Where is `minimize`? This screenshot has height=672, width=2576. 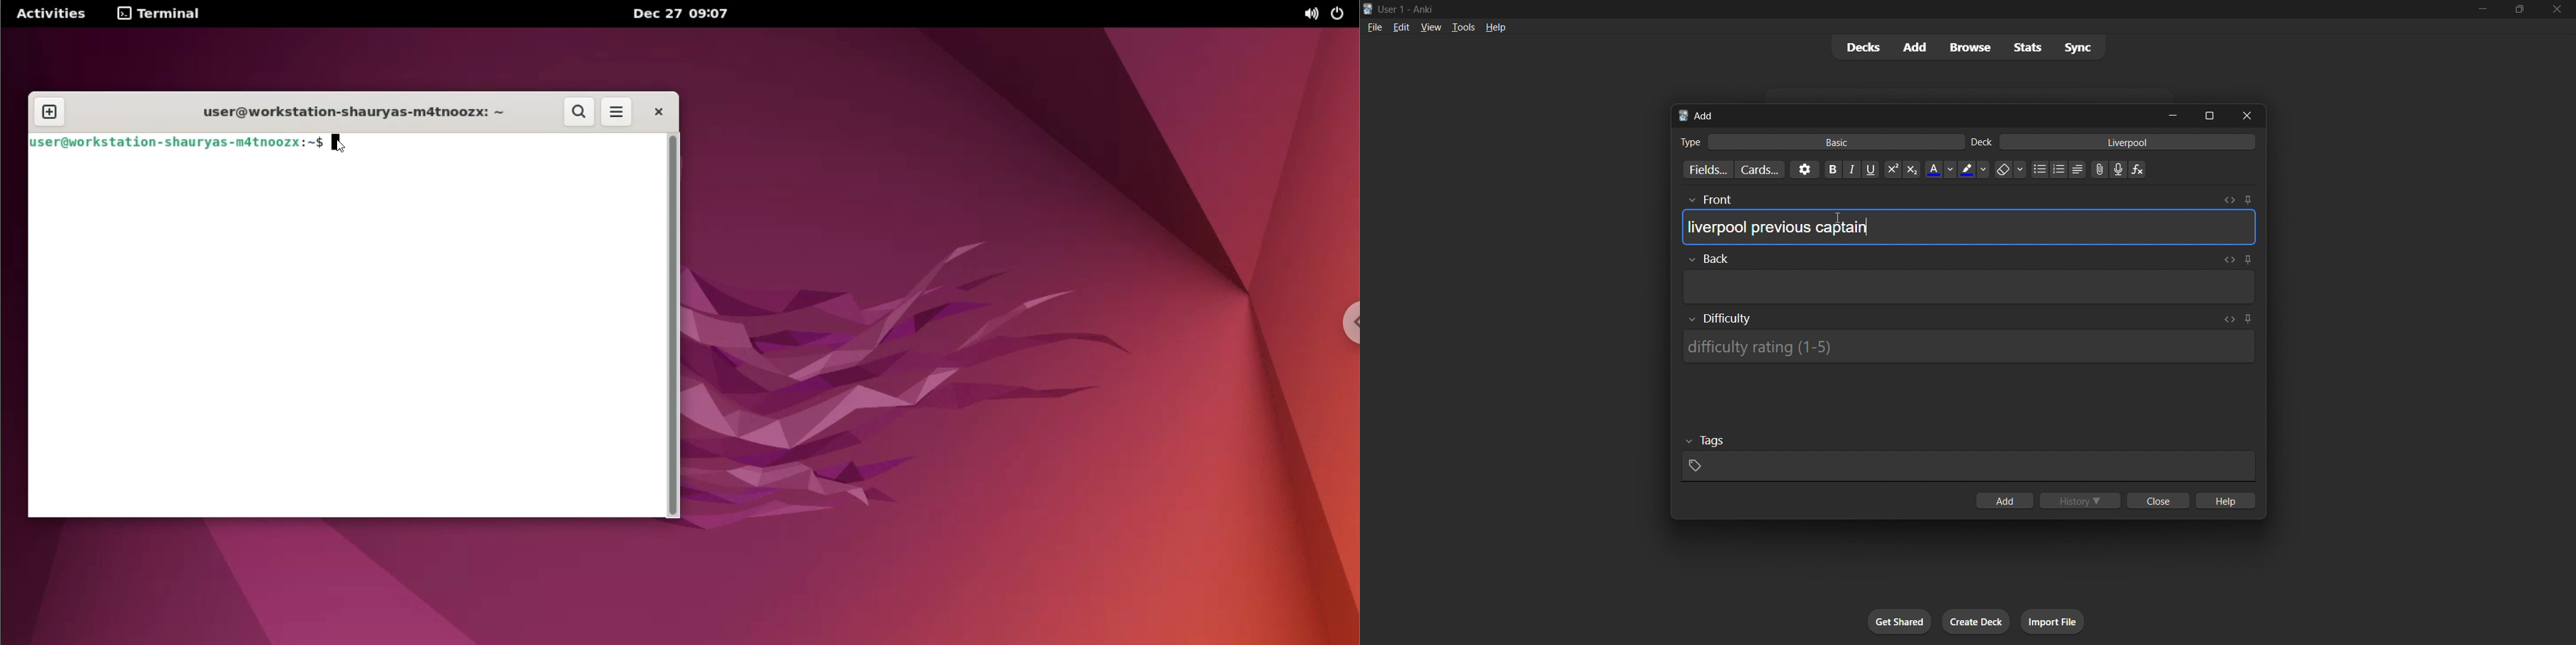
minimize is located at coordinates (2481, 10).